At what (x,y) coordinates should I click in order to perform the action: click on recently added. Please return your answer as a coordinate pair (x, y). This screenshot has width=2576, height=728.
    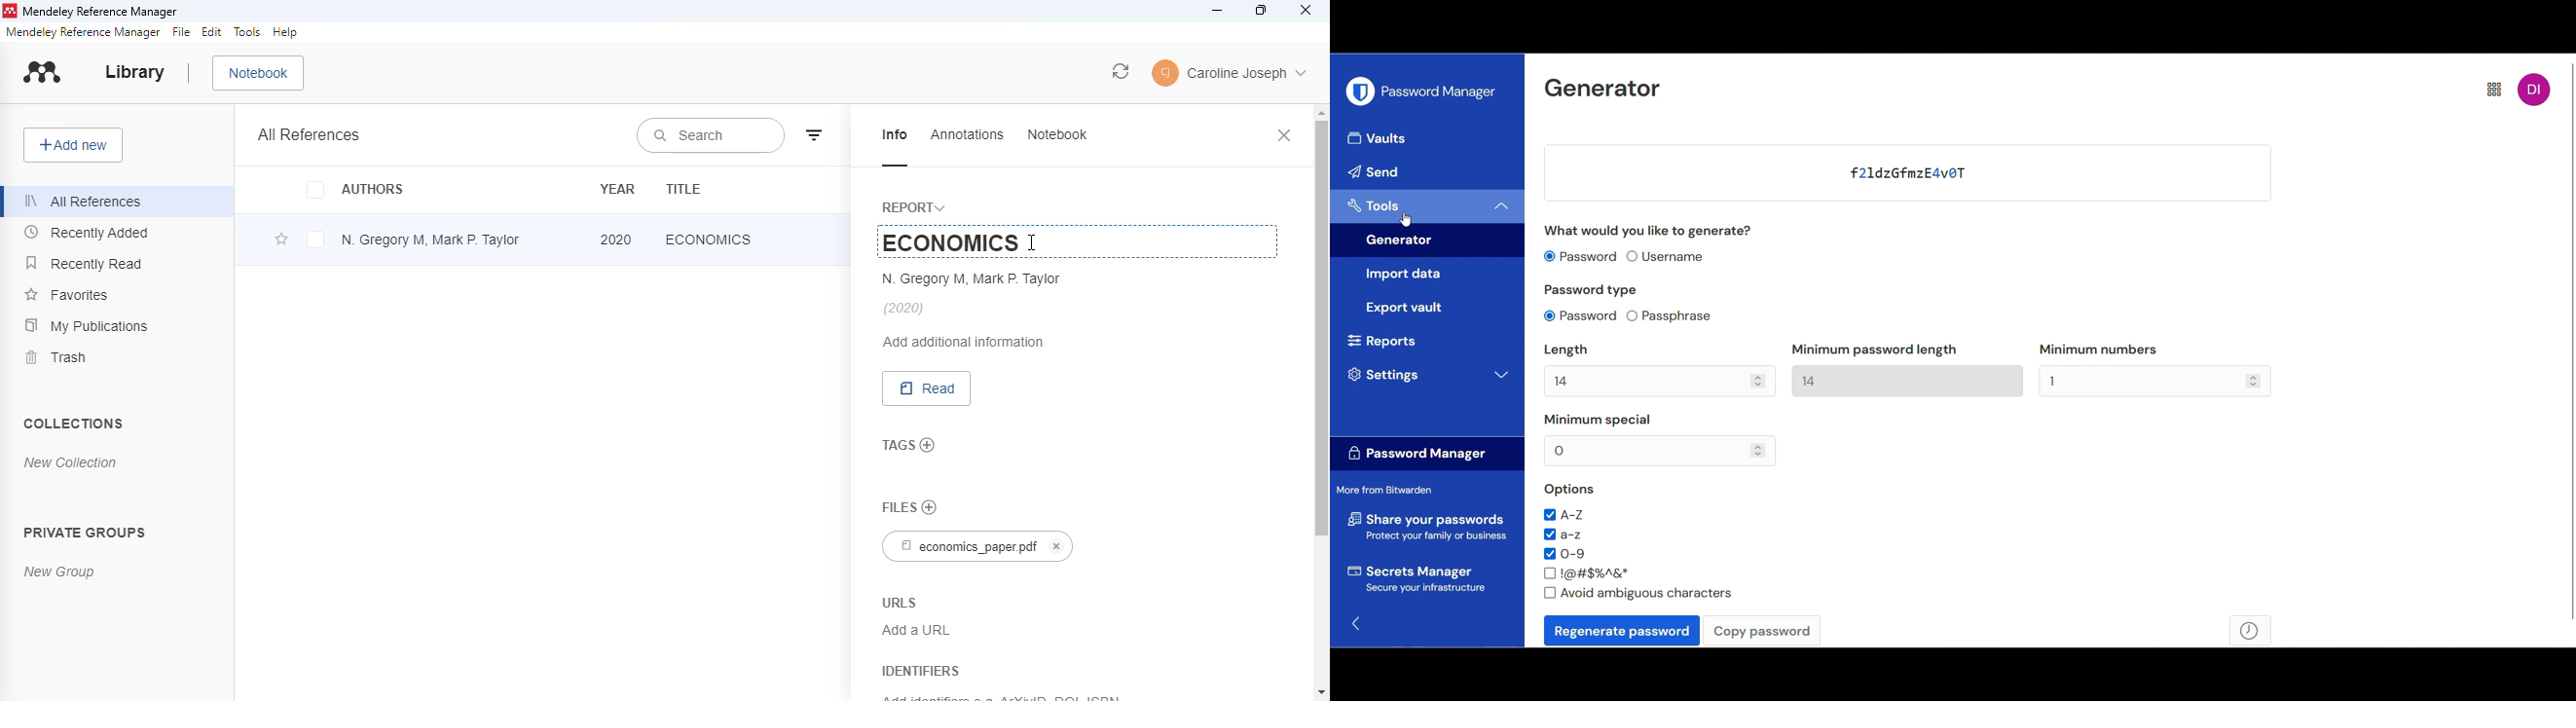
    Looking at the image, I should click on (86, 233).